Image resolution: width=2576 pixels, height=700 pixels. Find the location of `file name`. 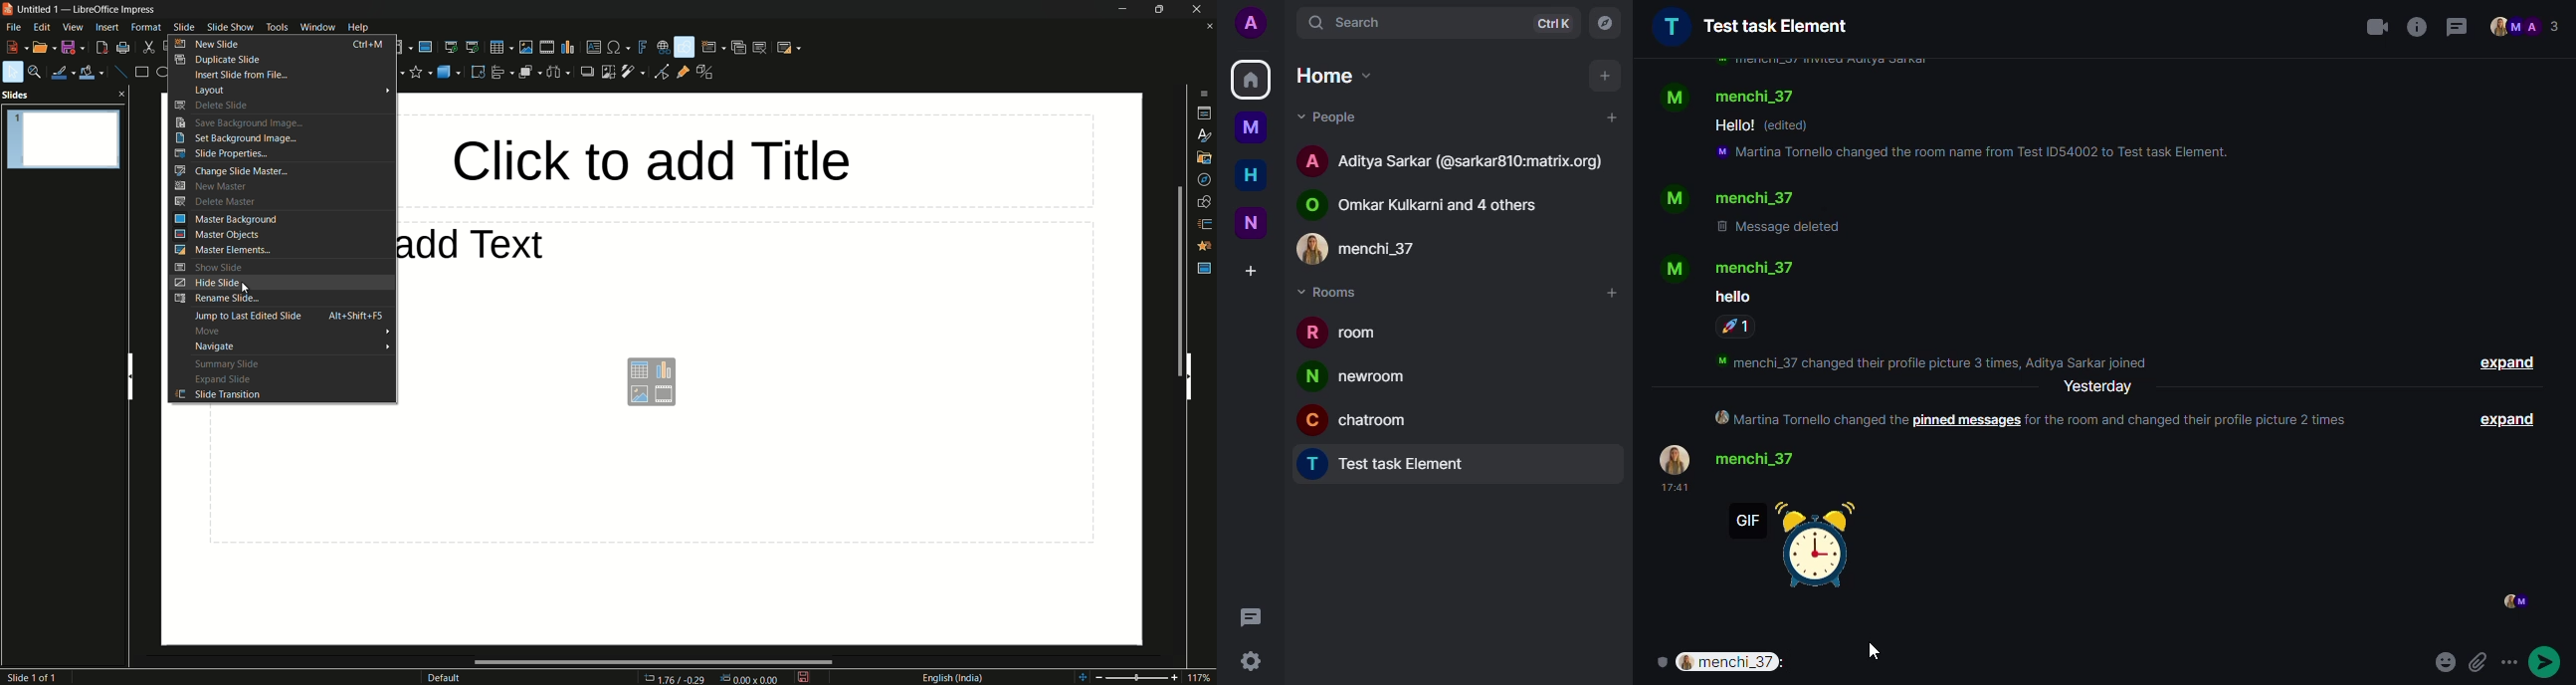

file name is located at coordinates (43, 8).